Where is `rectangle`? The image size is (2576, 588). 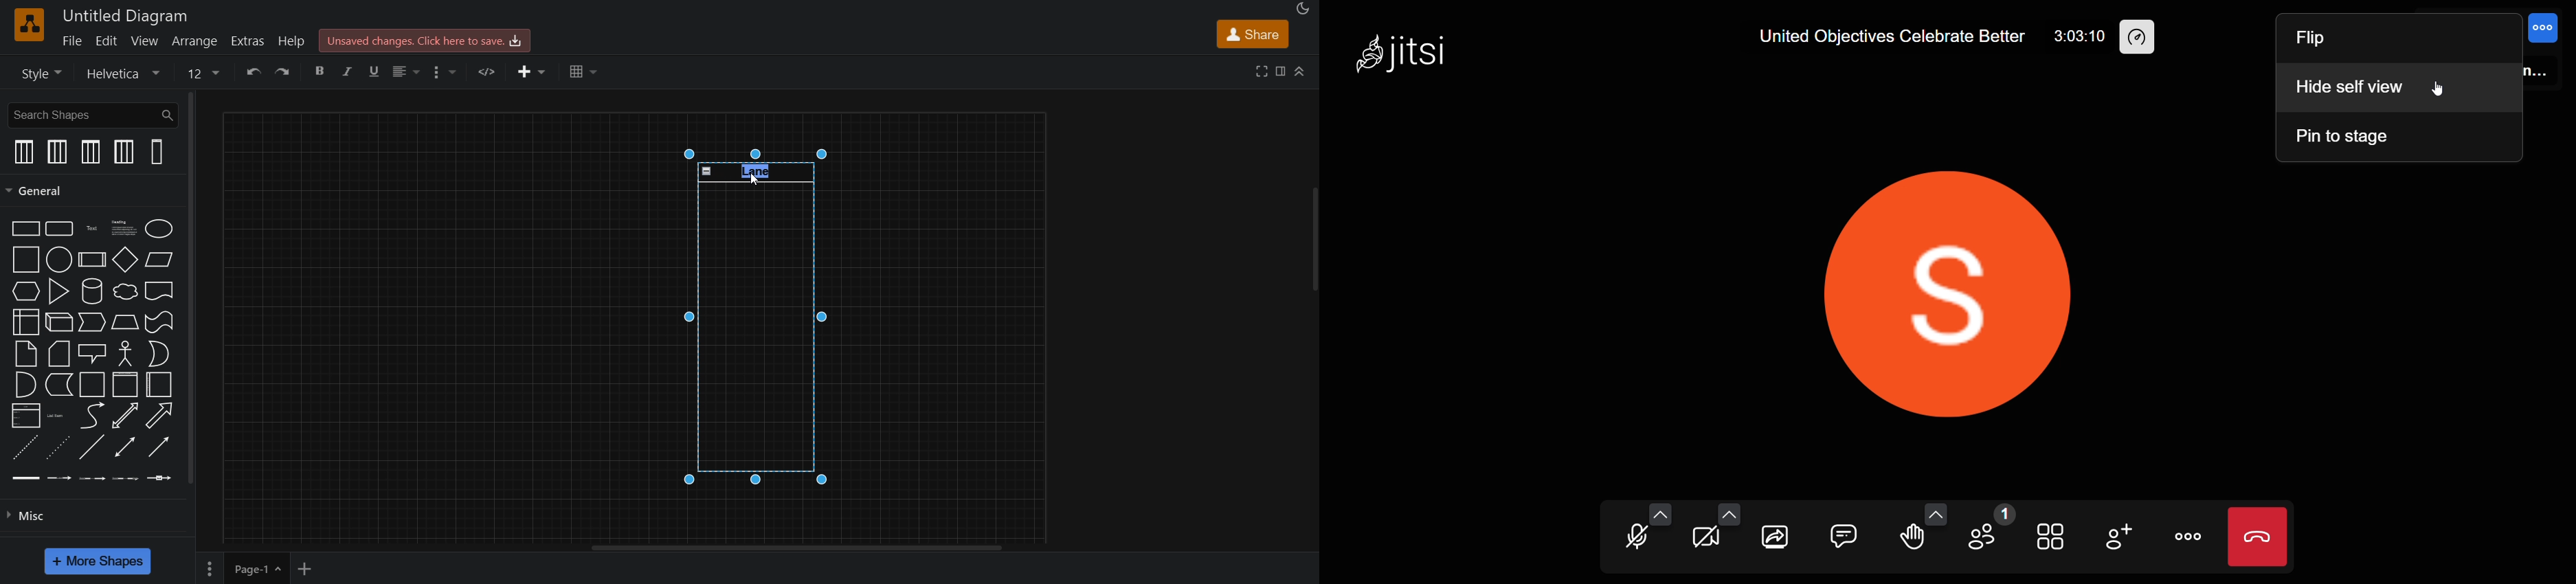 rectangle is located at coordinates (21, 228).